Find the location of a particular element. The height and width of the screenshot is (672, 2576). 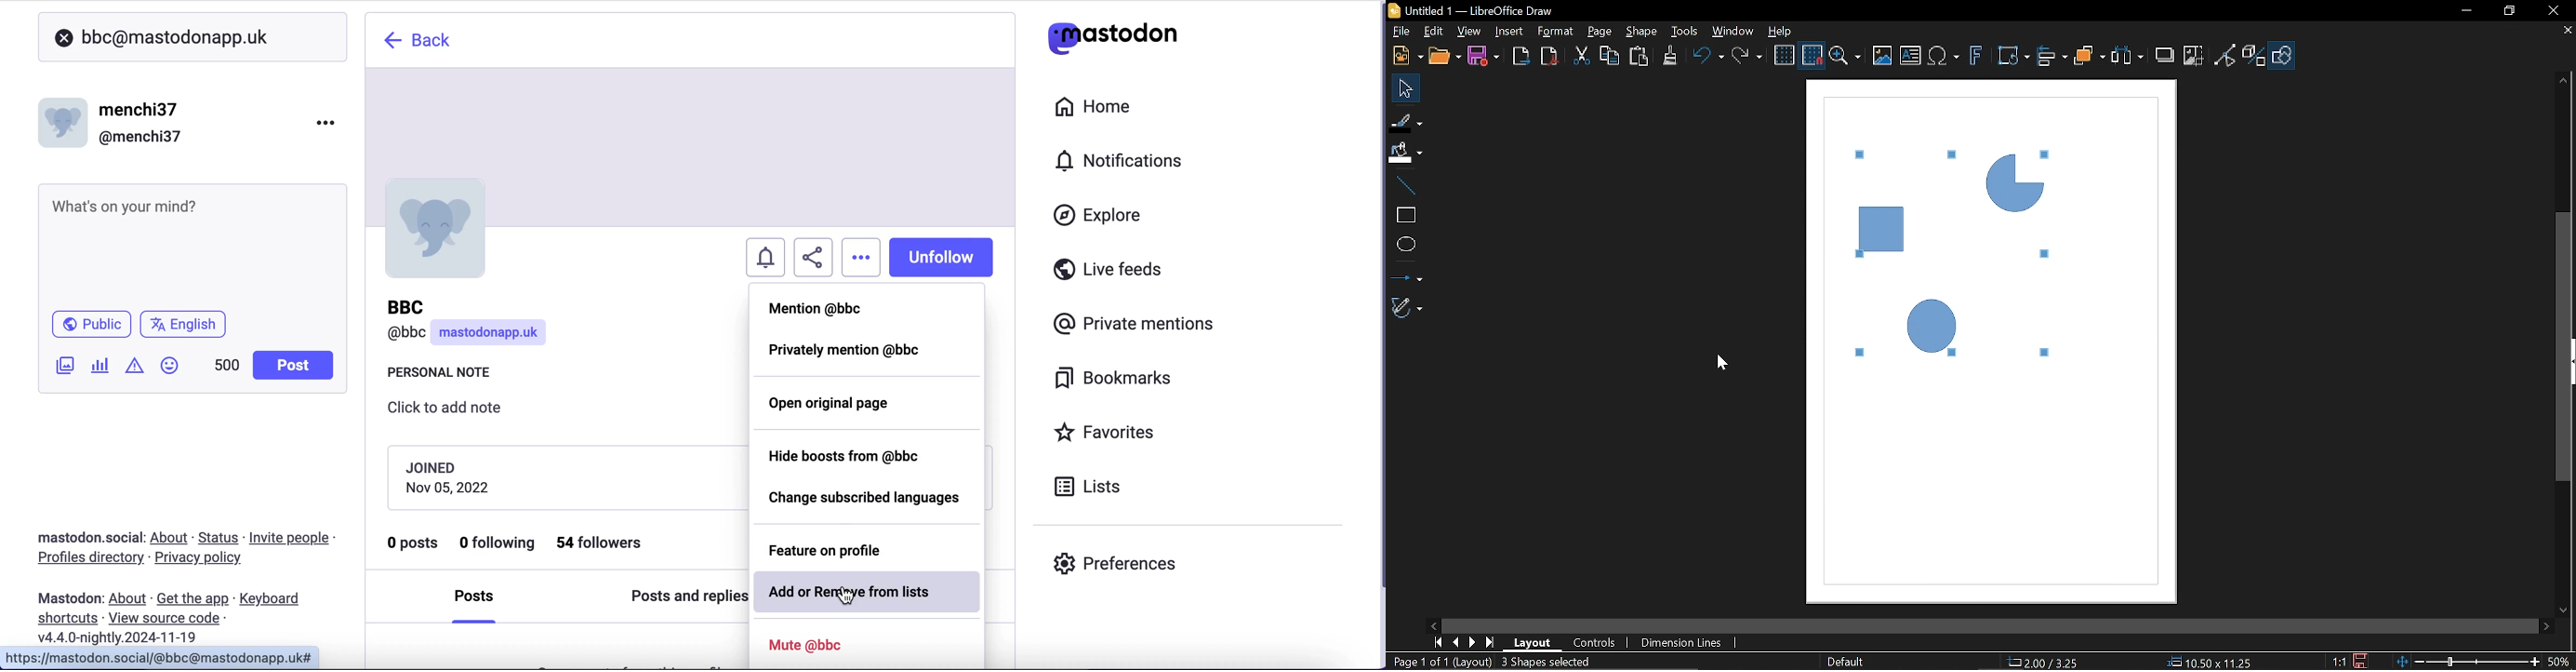

View is located at coordinates (1469, 32).